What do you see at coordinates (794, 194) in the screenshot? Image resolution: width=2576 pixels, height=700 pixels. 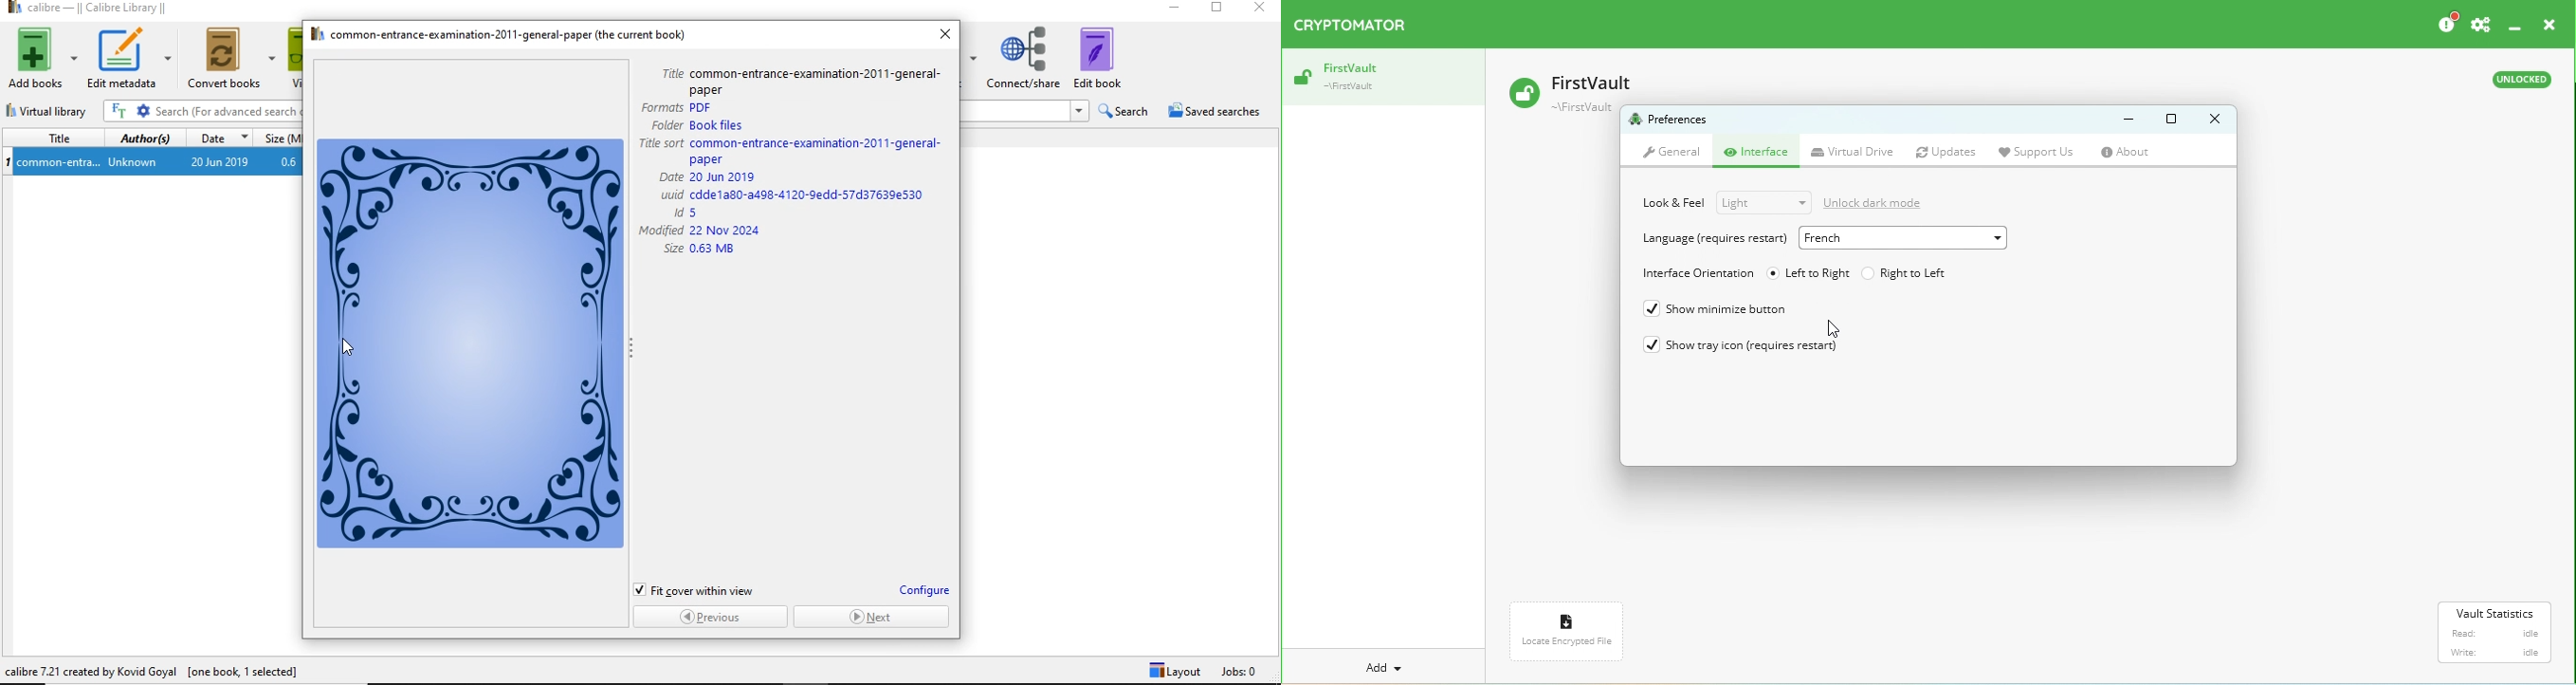 I see `uuid cdde 1a80-a498-4120-9edd` at bounding box center [794, 194].